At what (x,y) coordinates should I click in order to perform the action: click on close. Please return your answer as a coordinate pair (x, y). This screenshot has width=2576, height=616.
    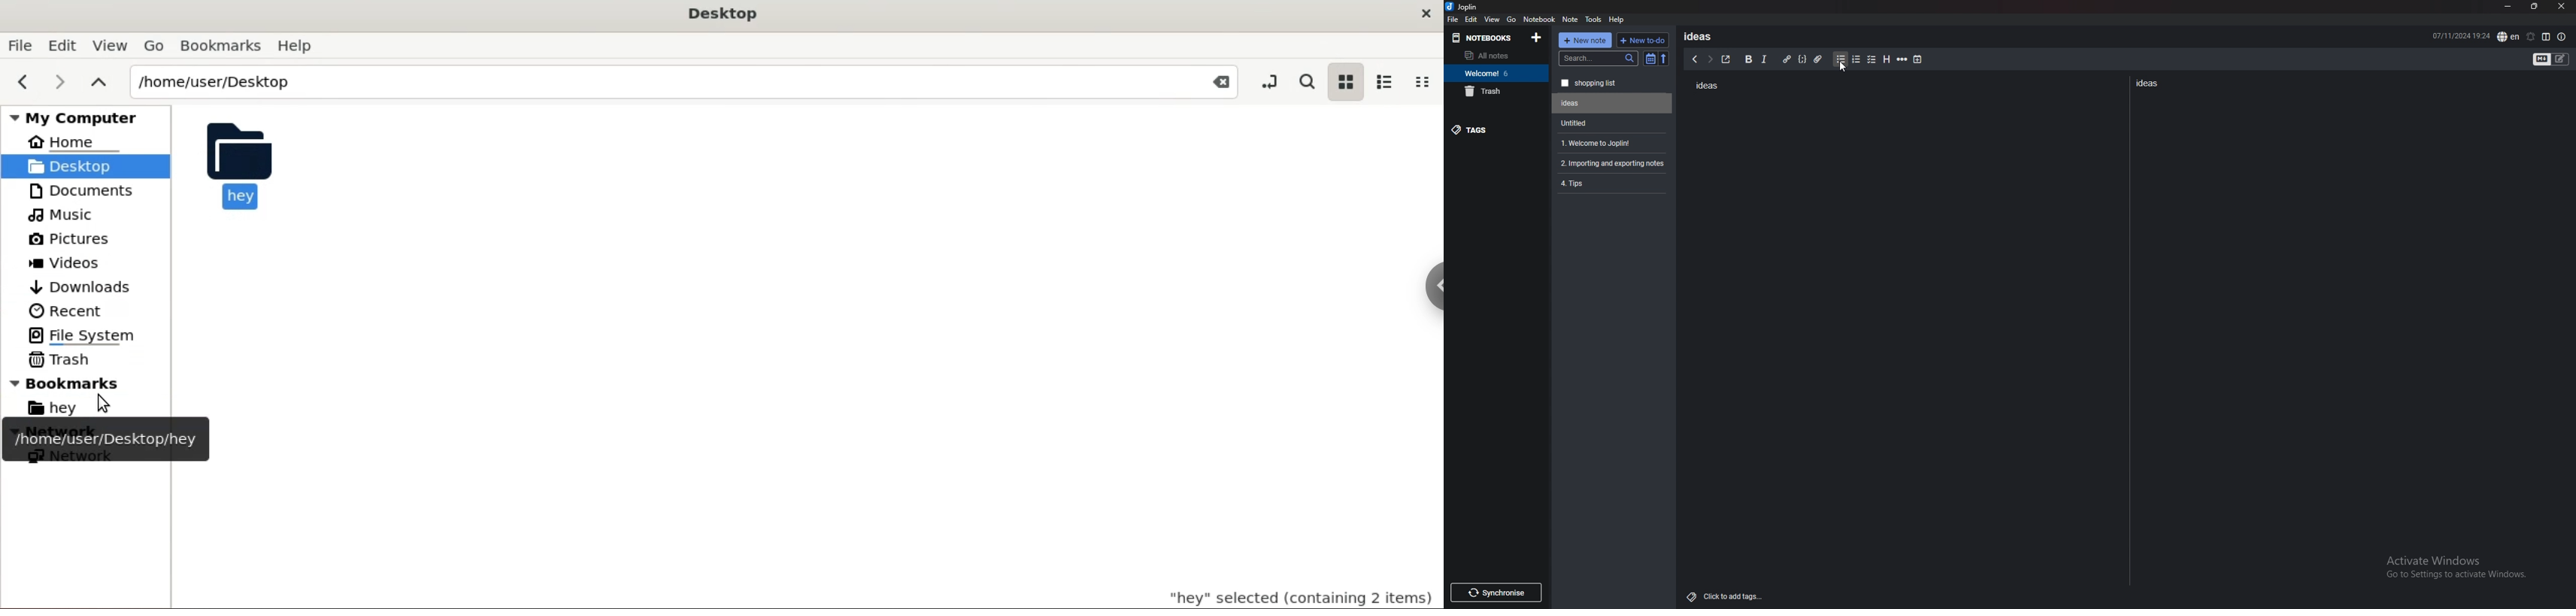
    Looking at the image, I should click on (2561, 6).